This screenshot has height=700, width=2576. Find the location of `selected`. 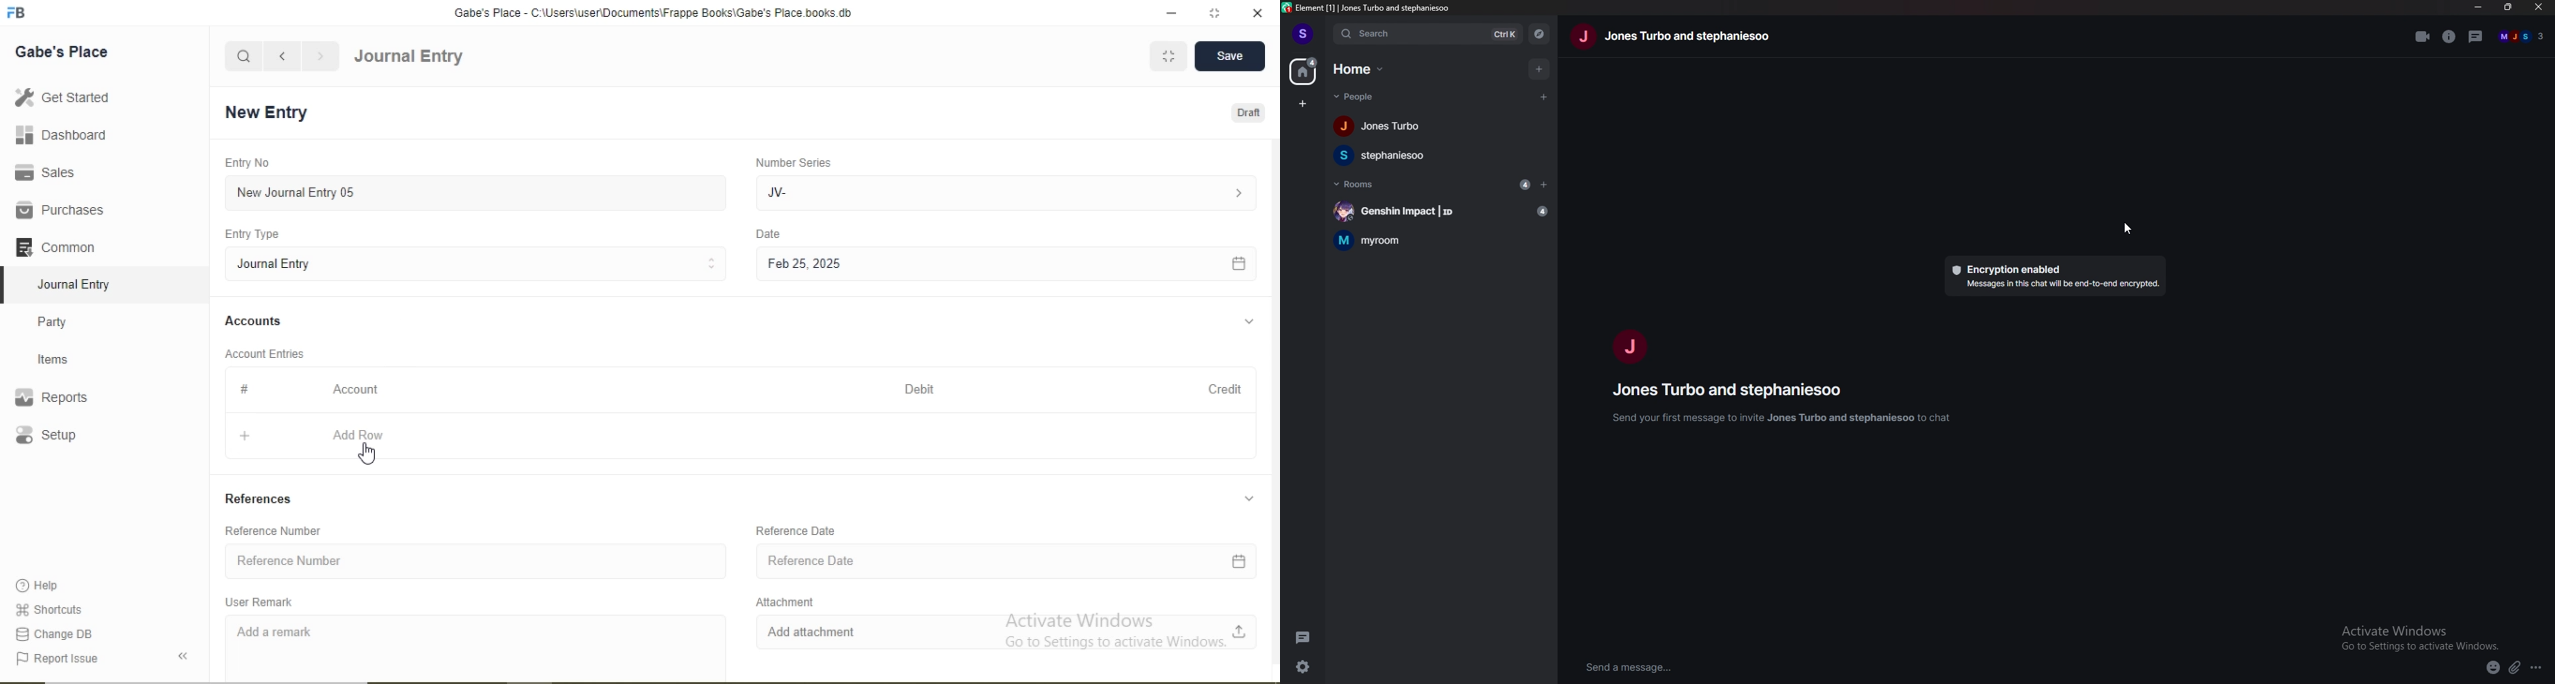

selected is located at coordinates (8, 284).